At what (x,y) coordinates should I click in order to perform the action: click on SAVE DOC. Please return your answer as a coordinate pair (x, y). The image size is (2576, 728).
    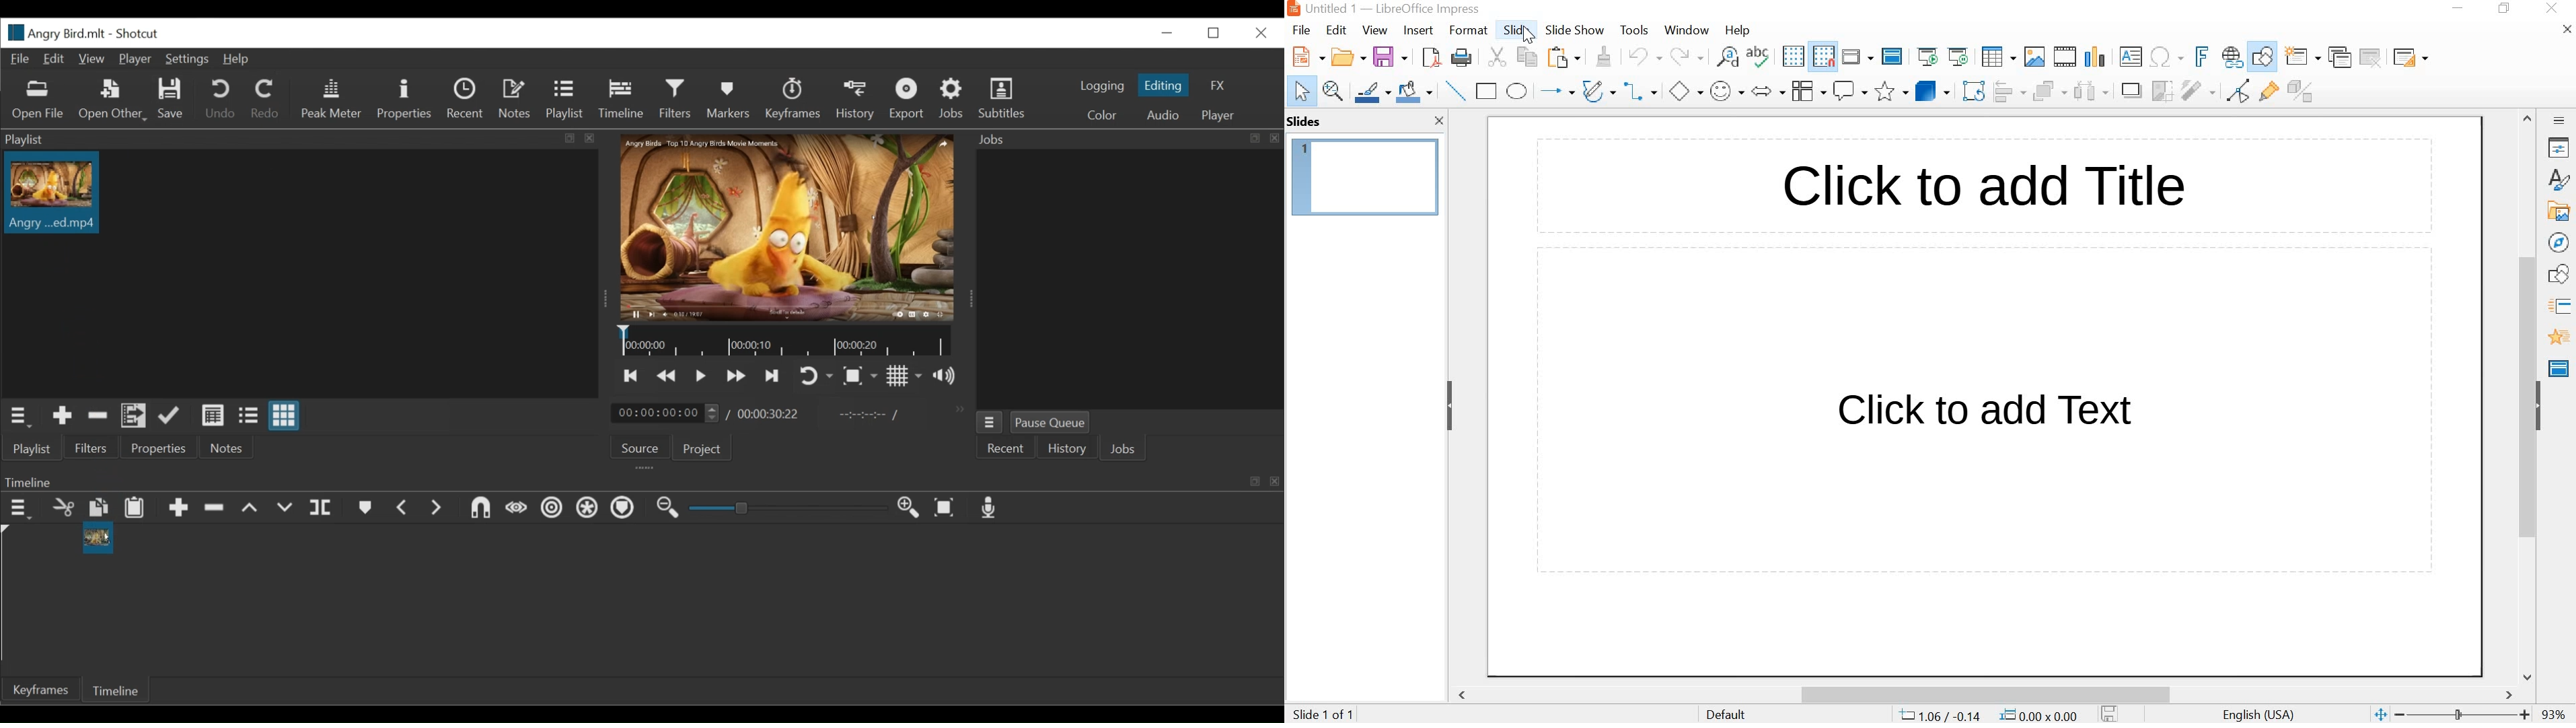
    Looking at the image, I should click on (2111, 713).